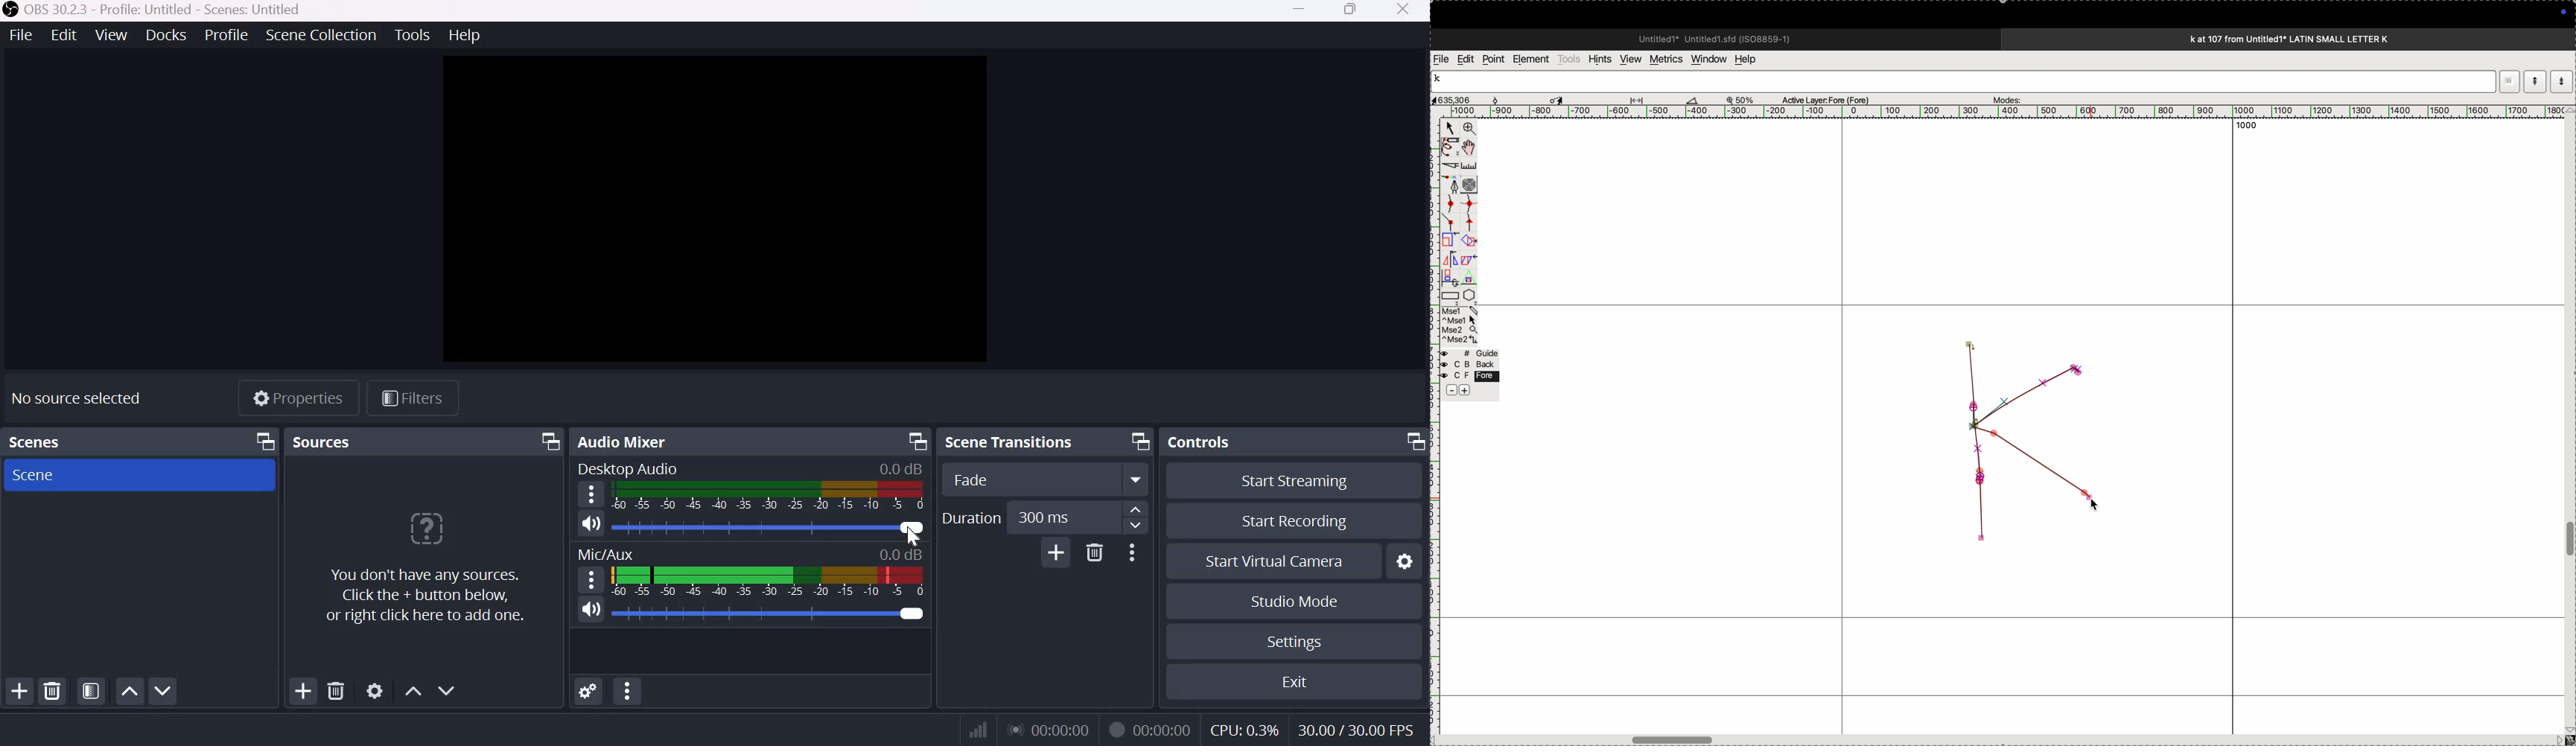 This screenshot has height=756, width=2576. What do you see at coordinates (1010, 442) in the screenshot?
I see `Scene transitions` at bounding box center [1010, 442].